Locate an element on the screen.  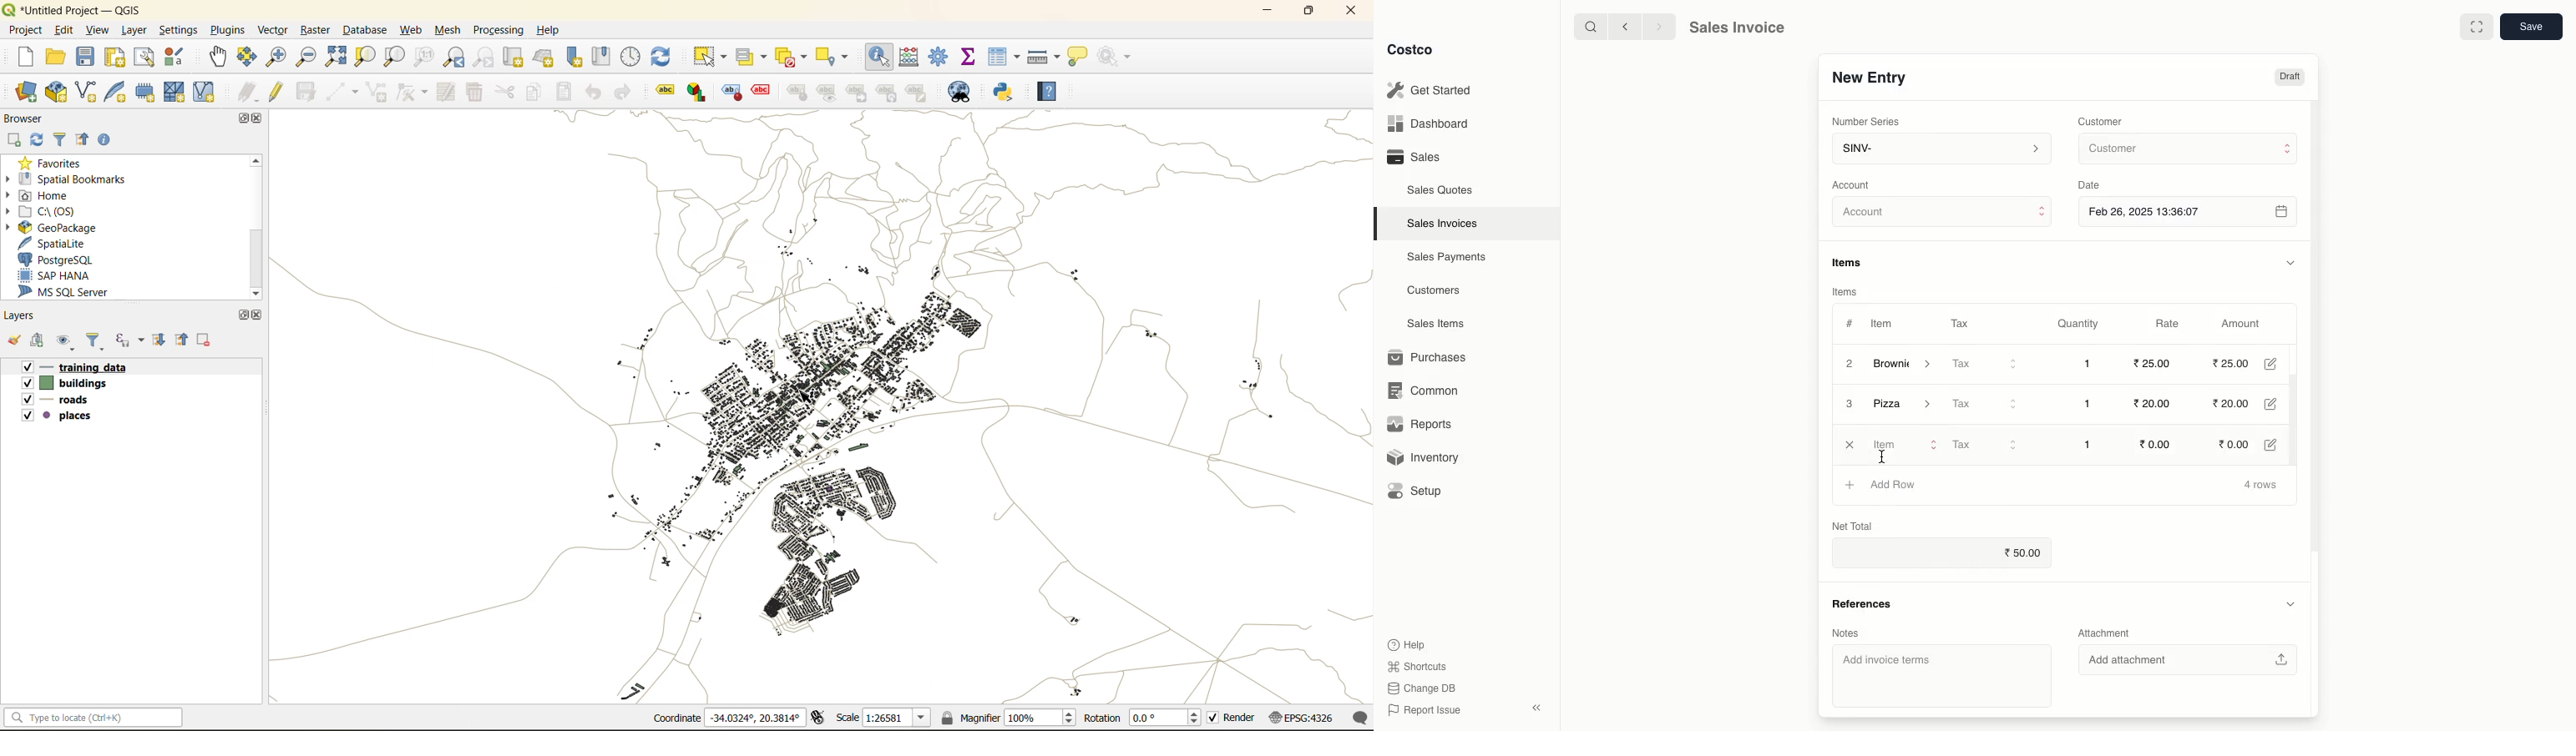
Item is located at coordinates (1901, 443).